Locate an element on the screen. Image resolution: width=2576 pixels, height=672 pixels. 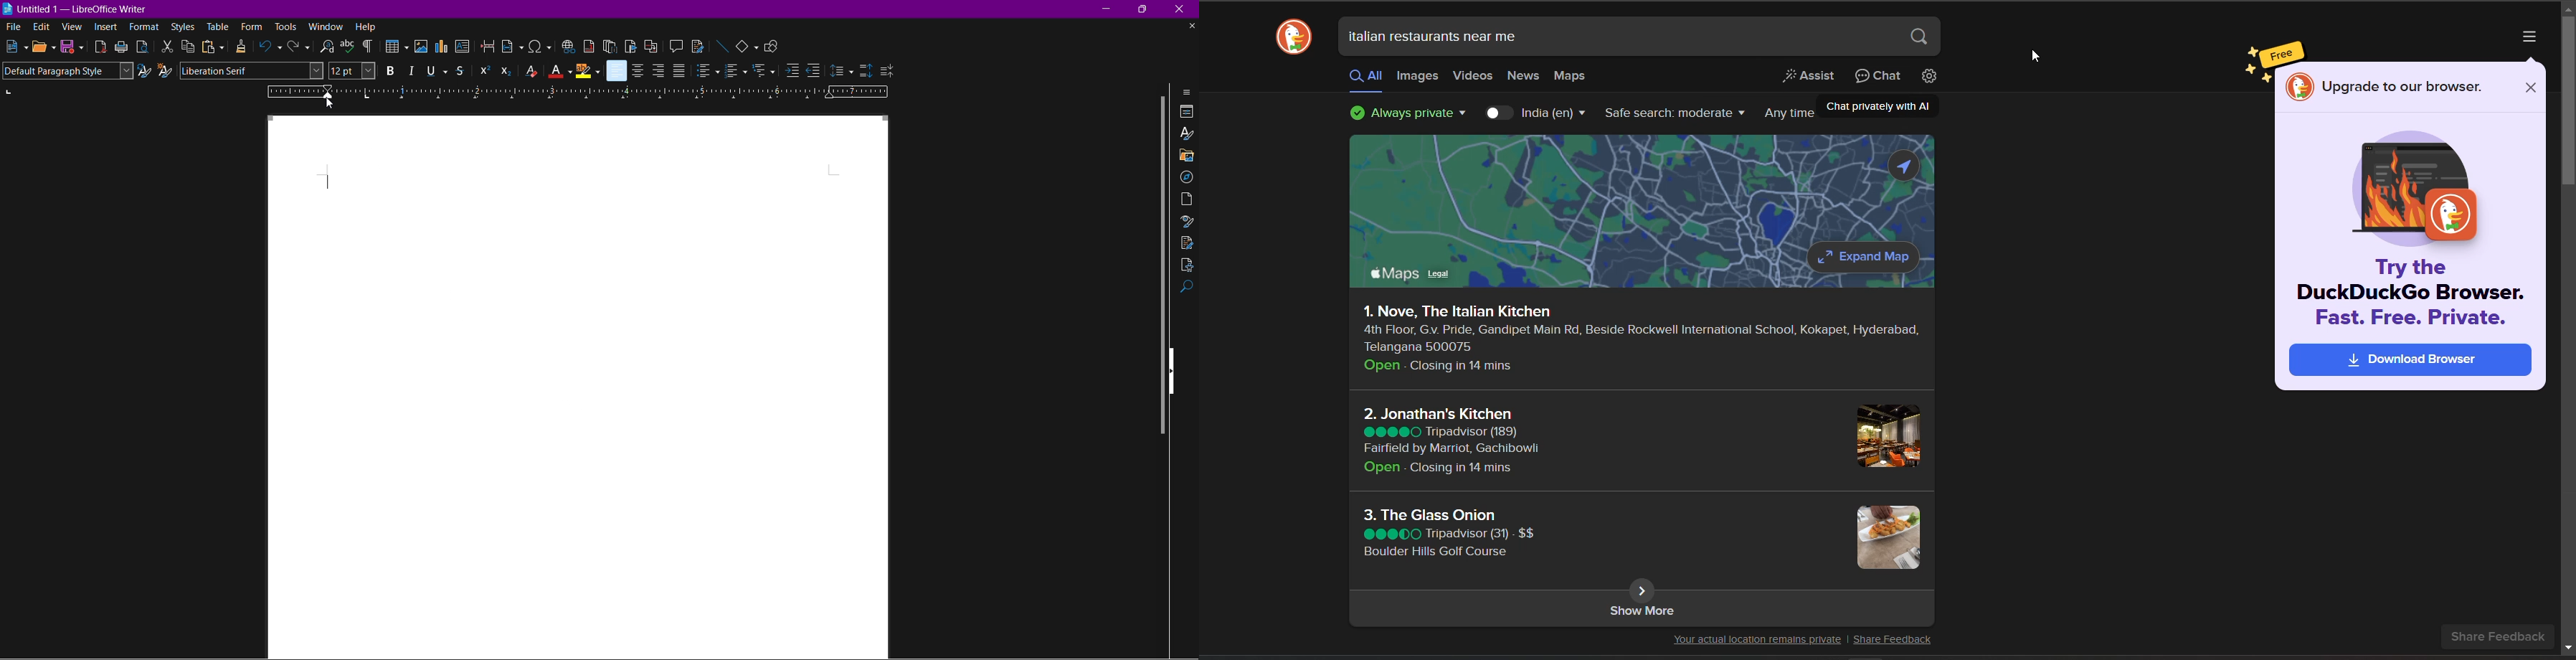
Scrollbar is located at coordinates (1158, 267).